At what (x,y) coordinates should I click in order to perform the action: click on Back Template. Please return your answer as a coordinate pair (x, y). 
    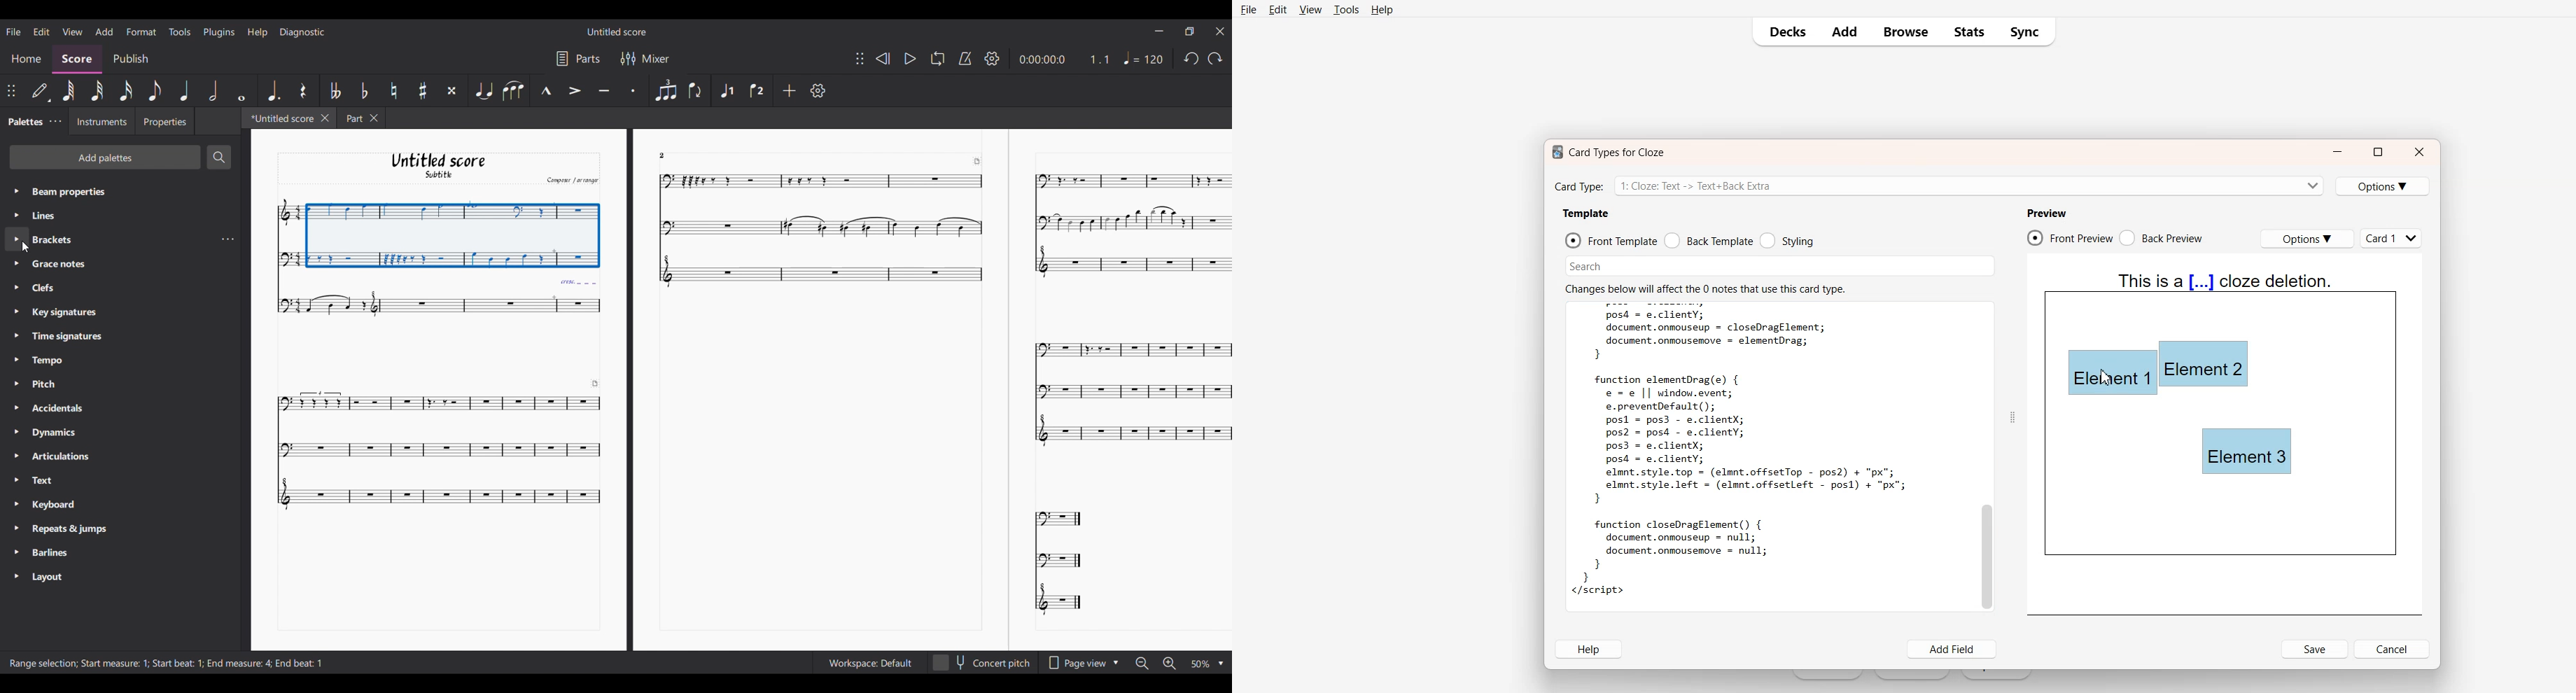
    Looking at the image, I should click on (1709, 240).